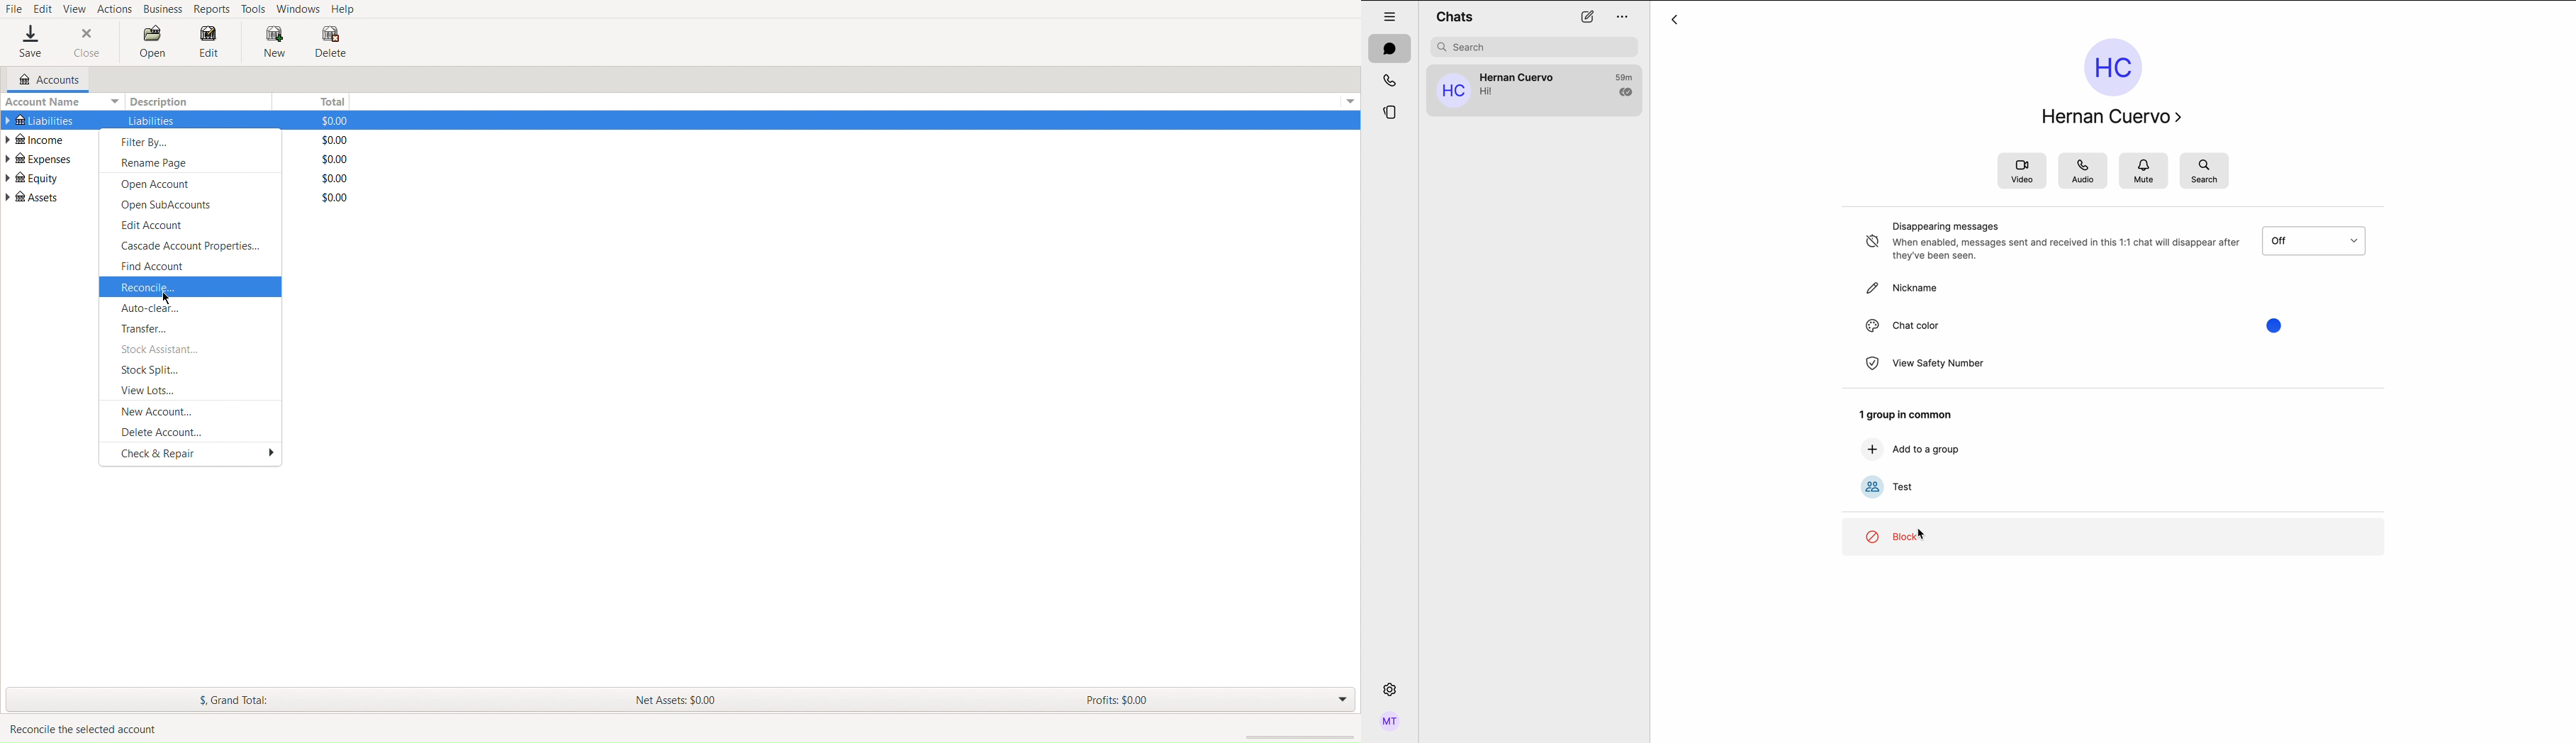 This screenshot has height=756, width=2576. What do you see at coordinates (1391, 688) in the screenshot?
I see `settings` at bounding box center [1391, 688].